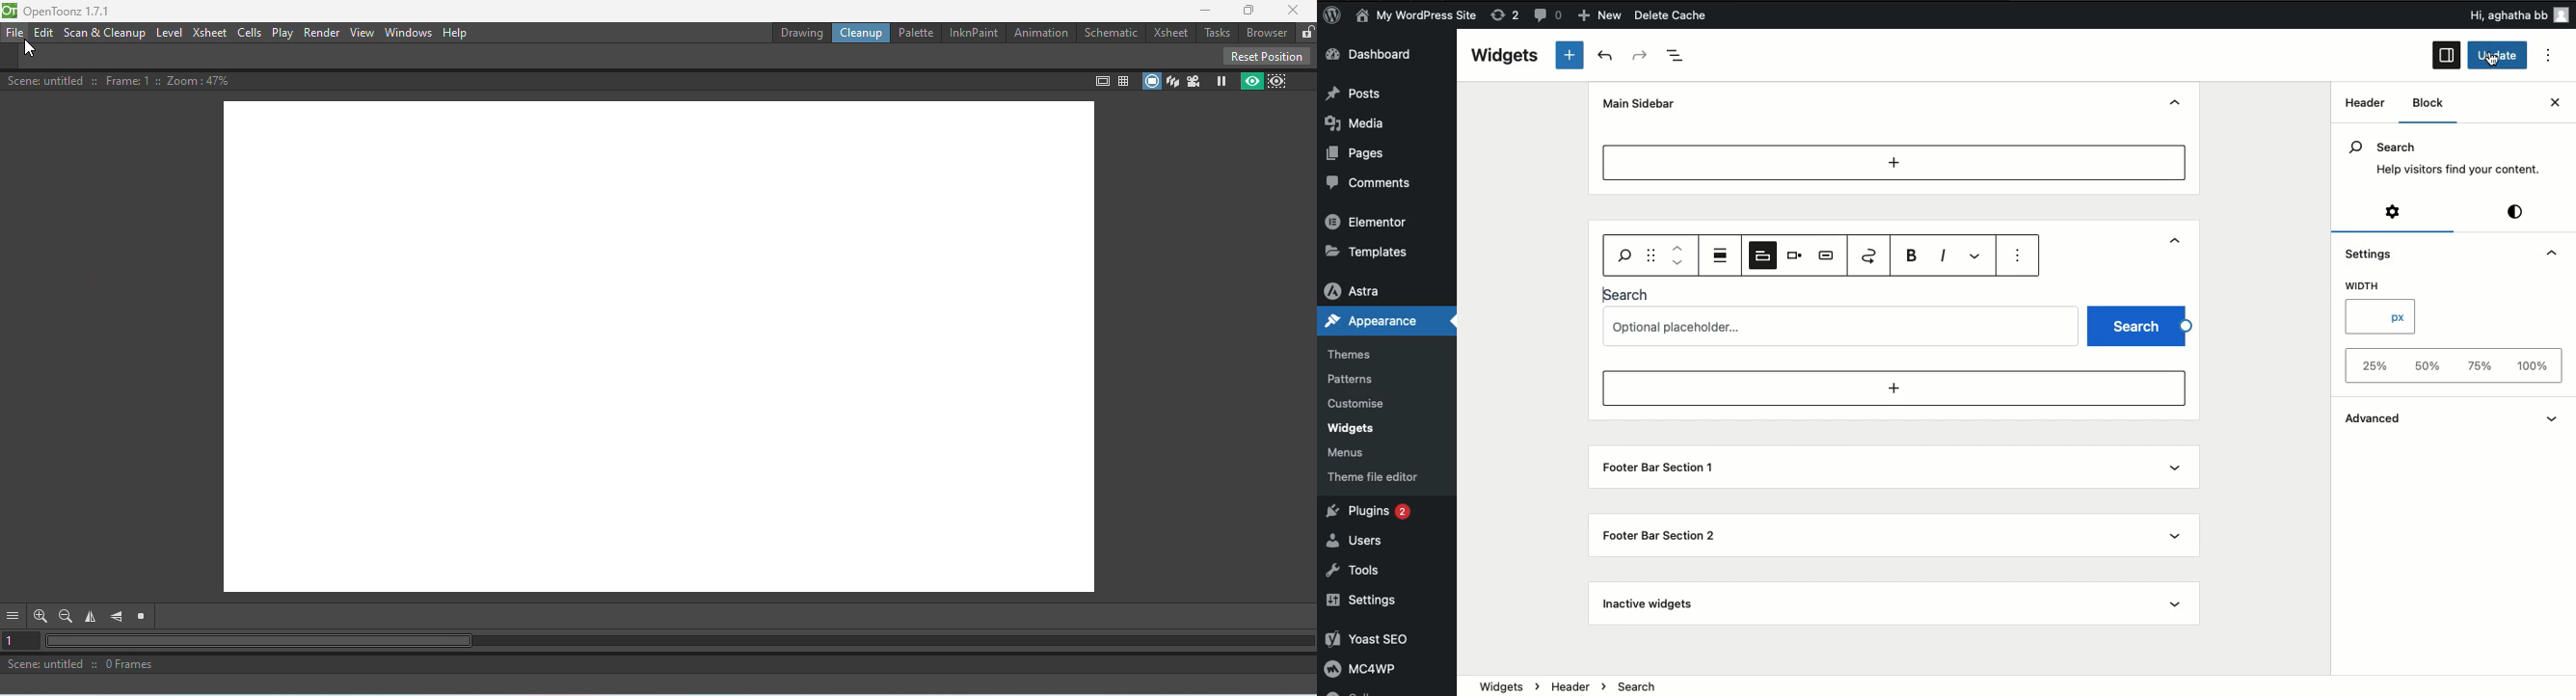 This screenshot has width=2576, height=700. Describe the element at coordinates (2546, 252) in the screenshot. I see `hide ` at that location.